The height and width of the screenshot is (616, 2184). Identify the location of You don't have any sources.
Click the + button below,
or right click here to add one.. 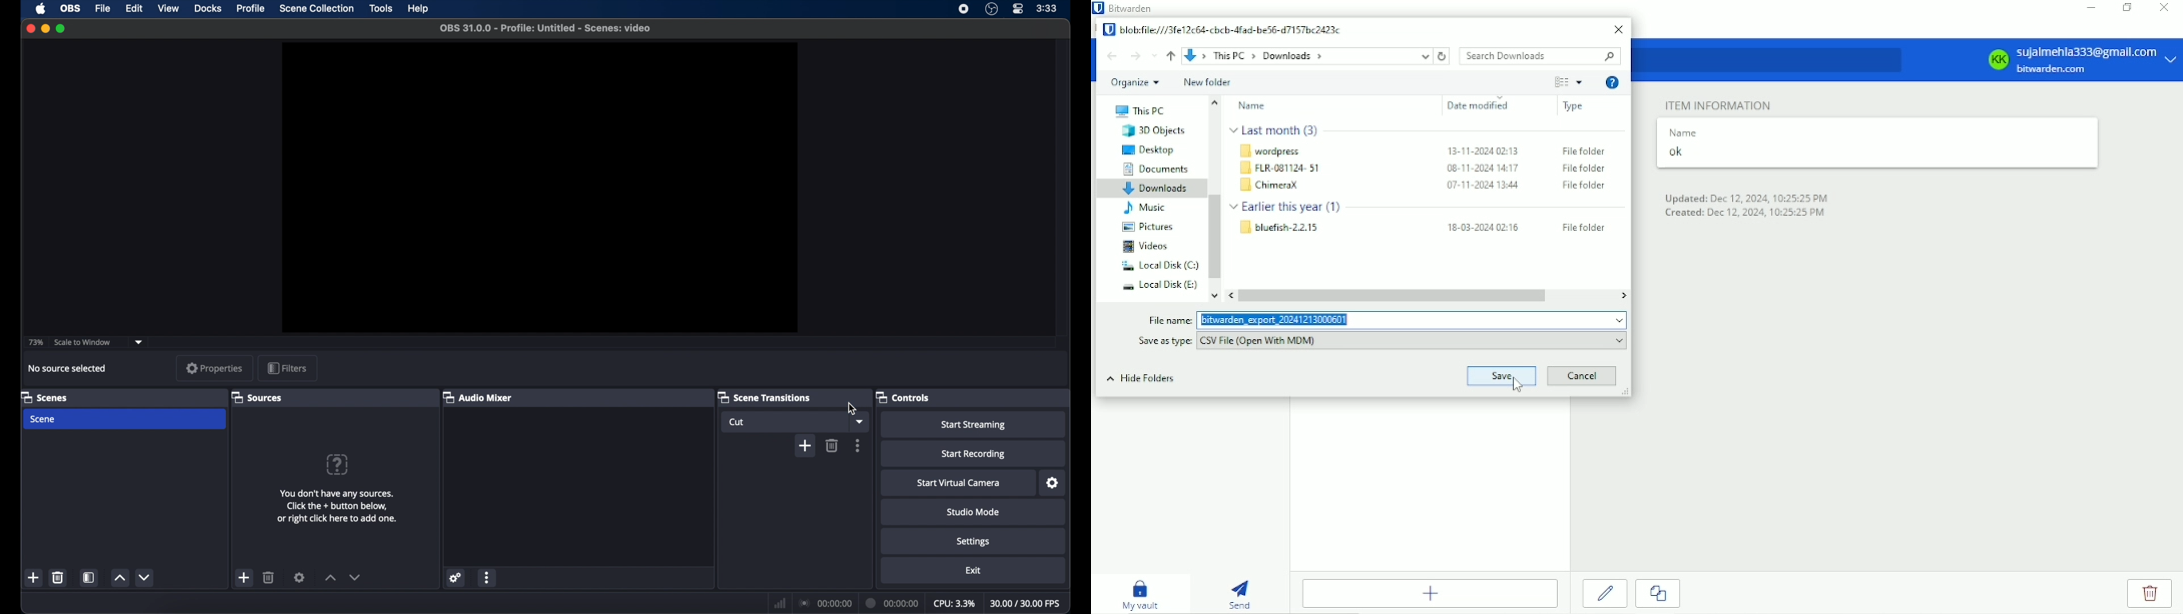
(339, 507).